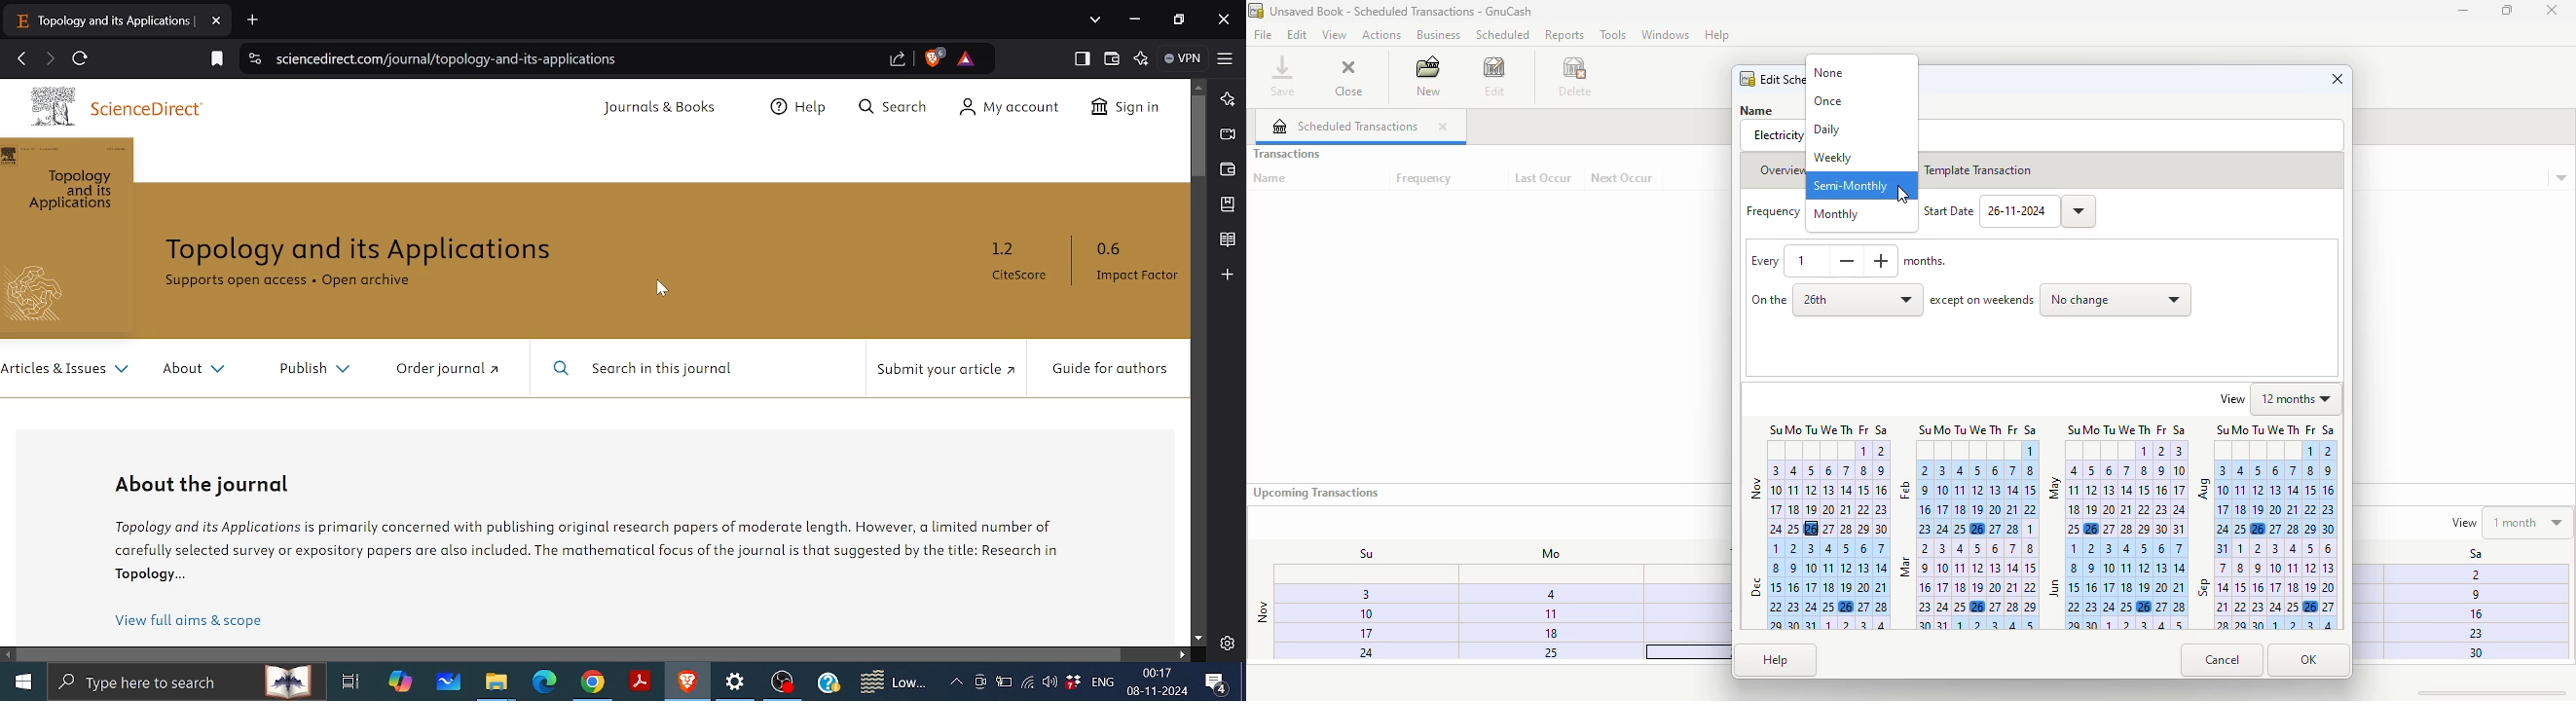 The height and width of the screenshot is (728, 2576). What do you see at coordinates (1549, 612) in the screenshot?
I see `1` at bounding box center [1549, 612].